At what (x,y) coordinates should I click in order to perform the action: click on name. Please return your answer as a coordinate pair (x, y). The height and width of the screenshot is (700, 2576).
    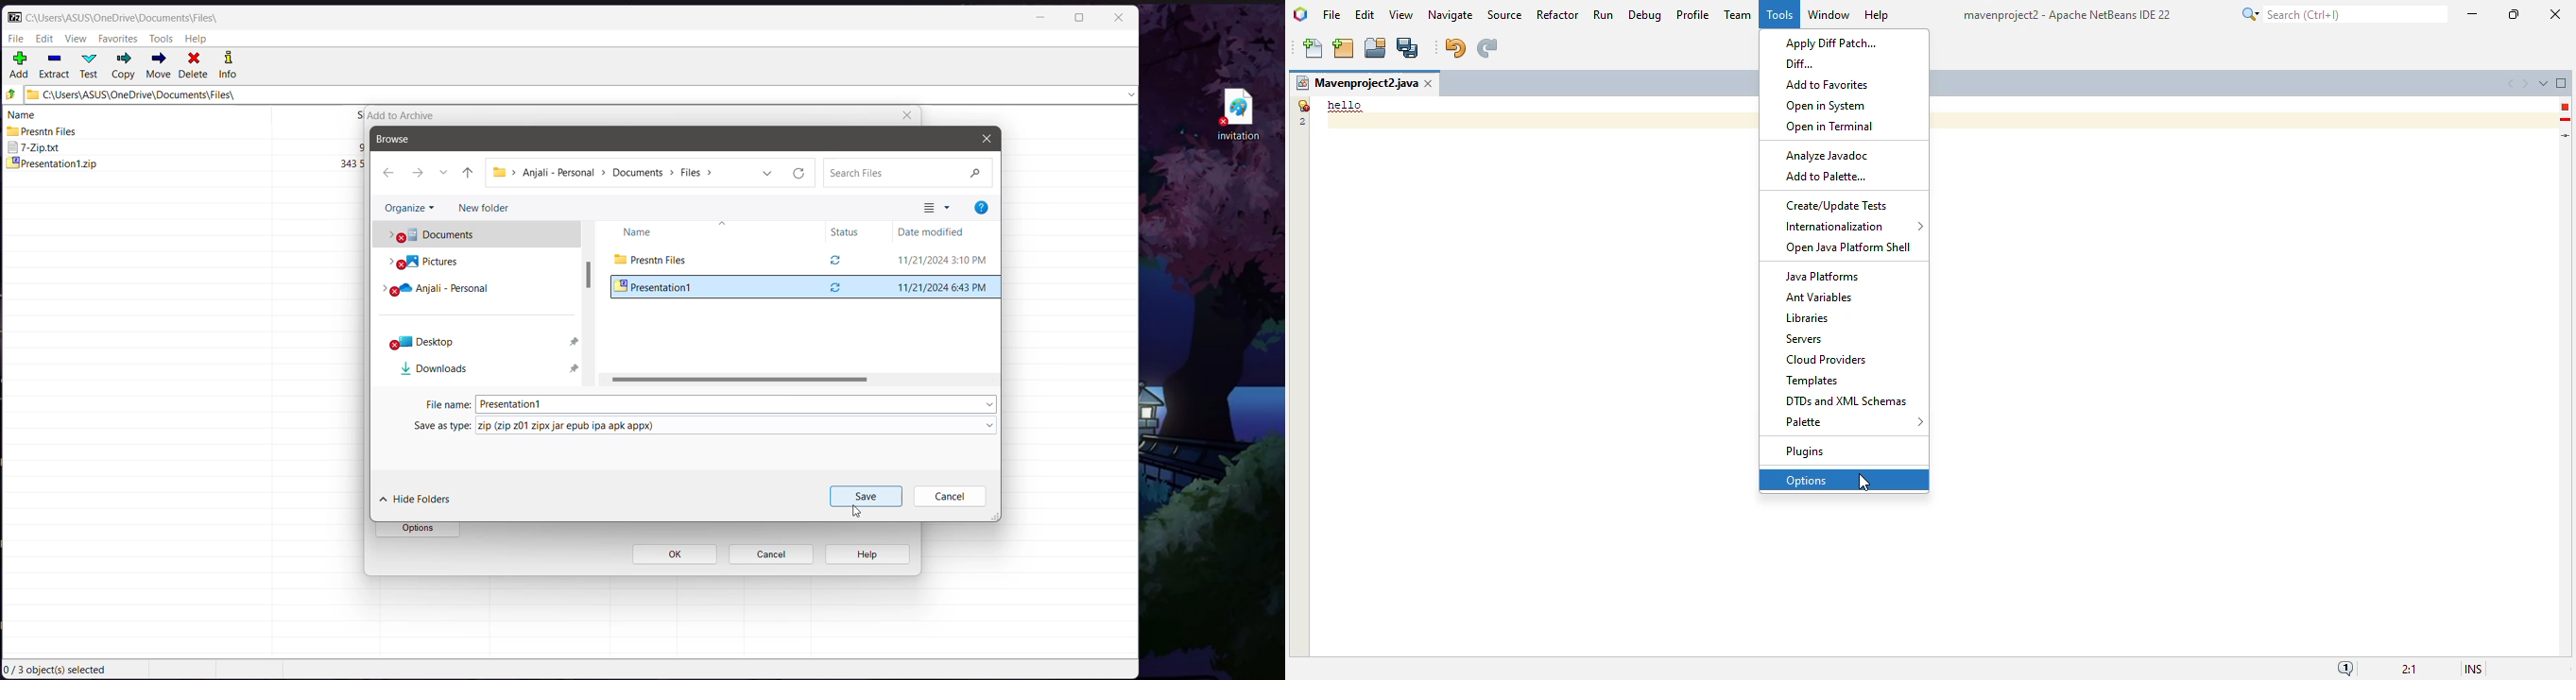
    Looking at the image, I should click on (22, 114).